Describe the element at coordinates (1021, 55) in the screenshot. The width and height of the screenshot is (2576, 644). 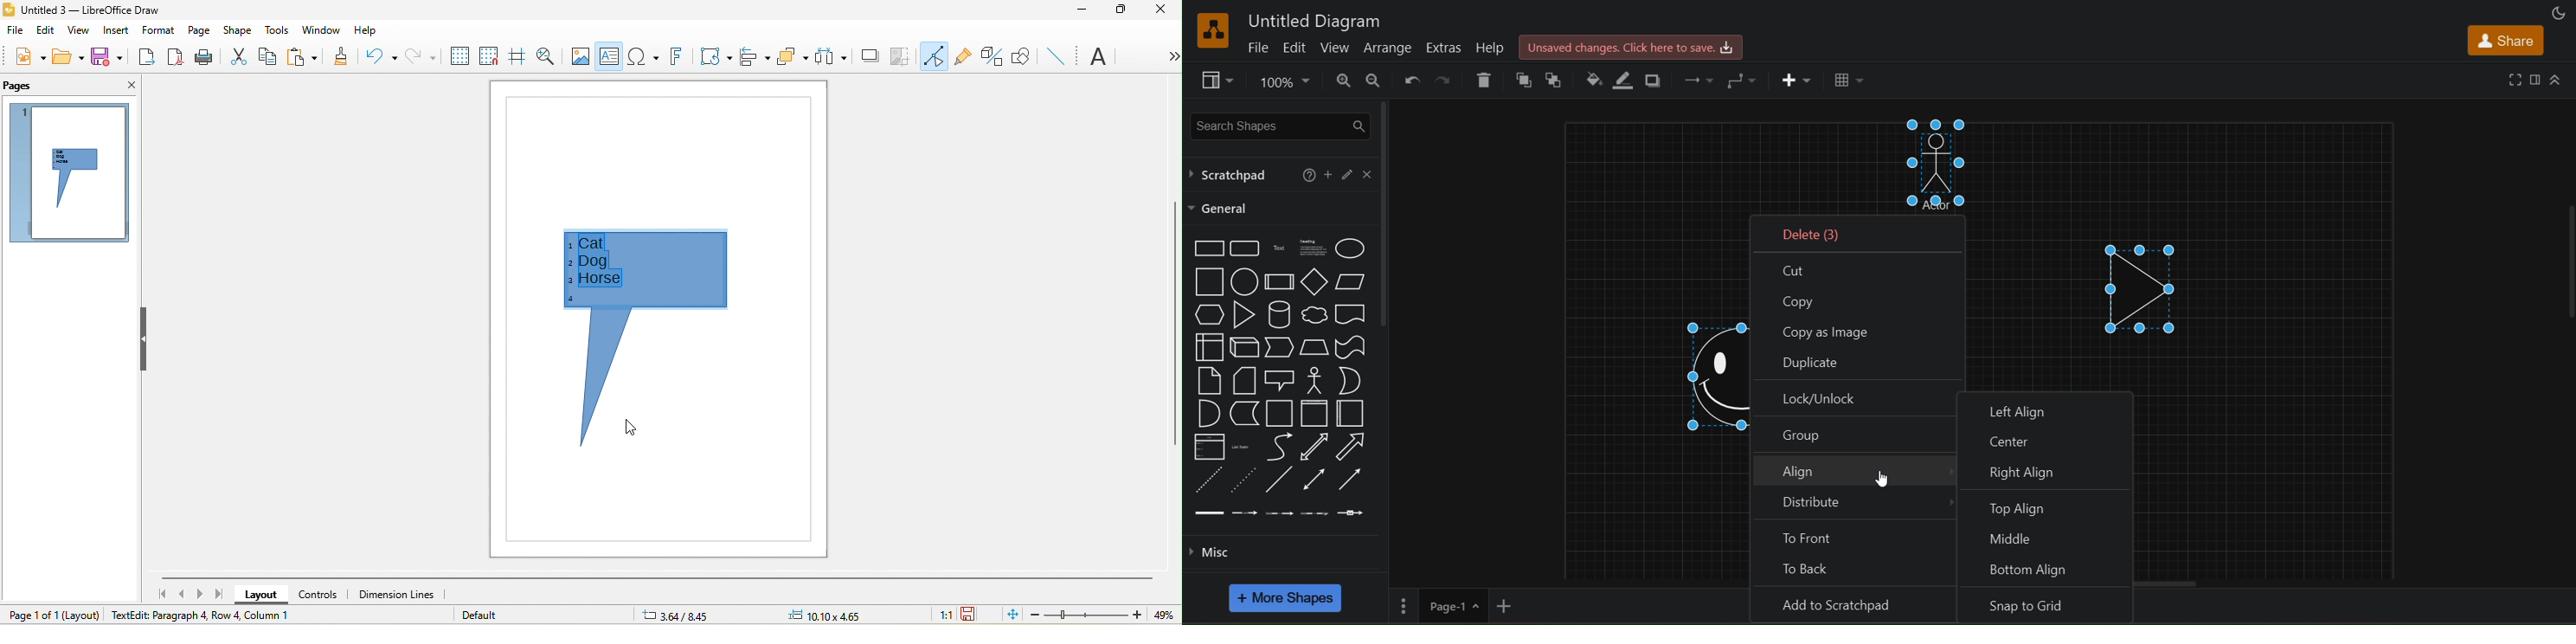
I see `show draw function` at that location.